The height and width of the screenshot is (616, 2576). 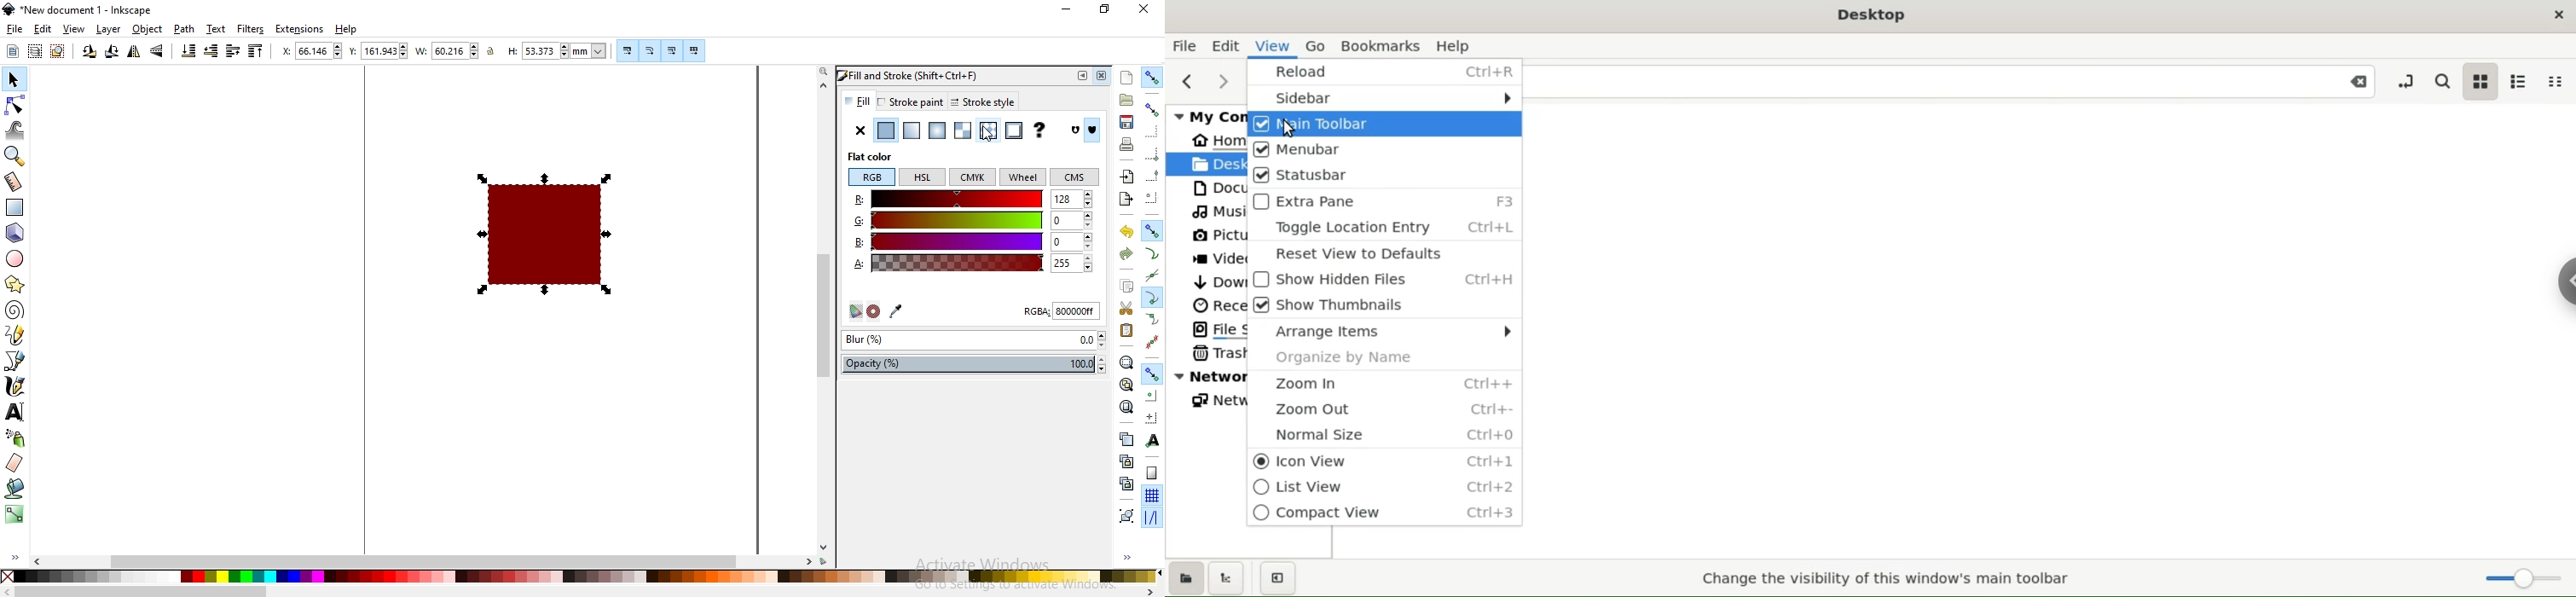 What do you see at coordinates (346, 30) in the screenshot?
I see `help` at bounding box center [346, 30].